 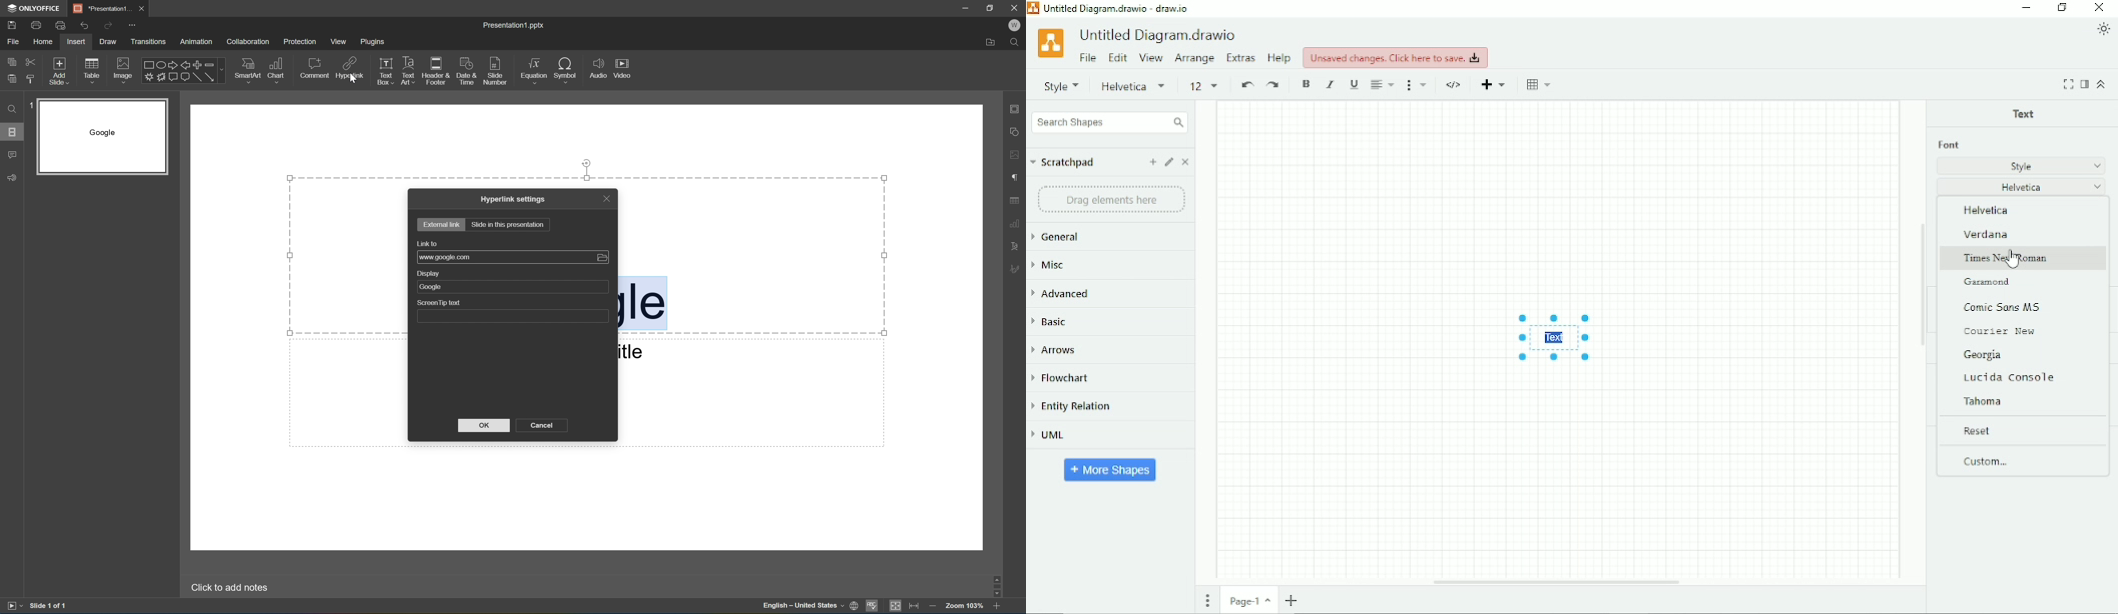 I want to click on Close, so click(x=2100, y=7).